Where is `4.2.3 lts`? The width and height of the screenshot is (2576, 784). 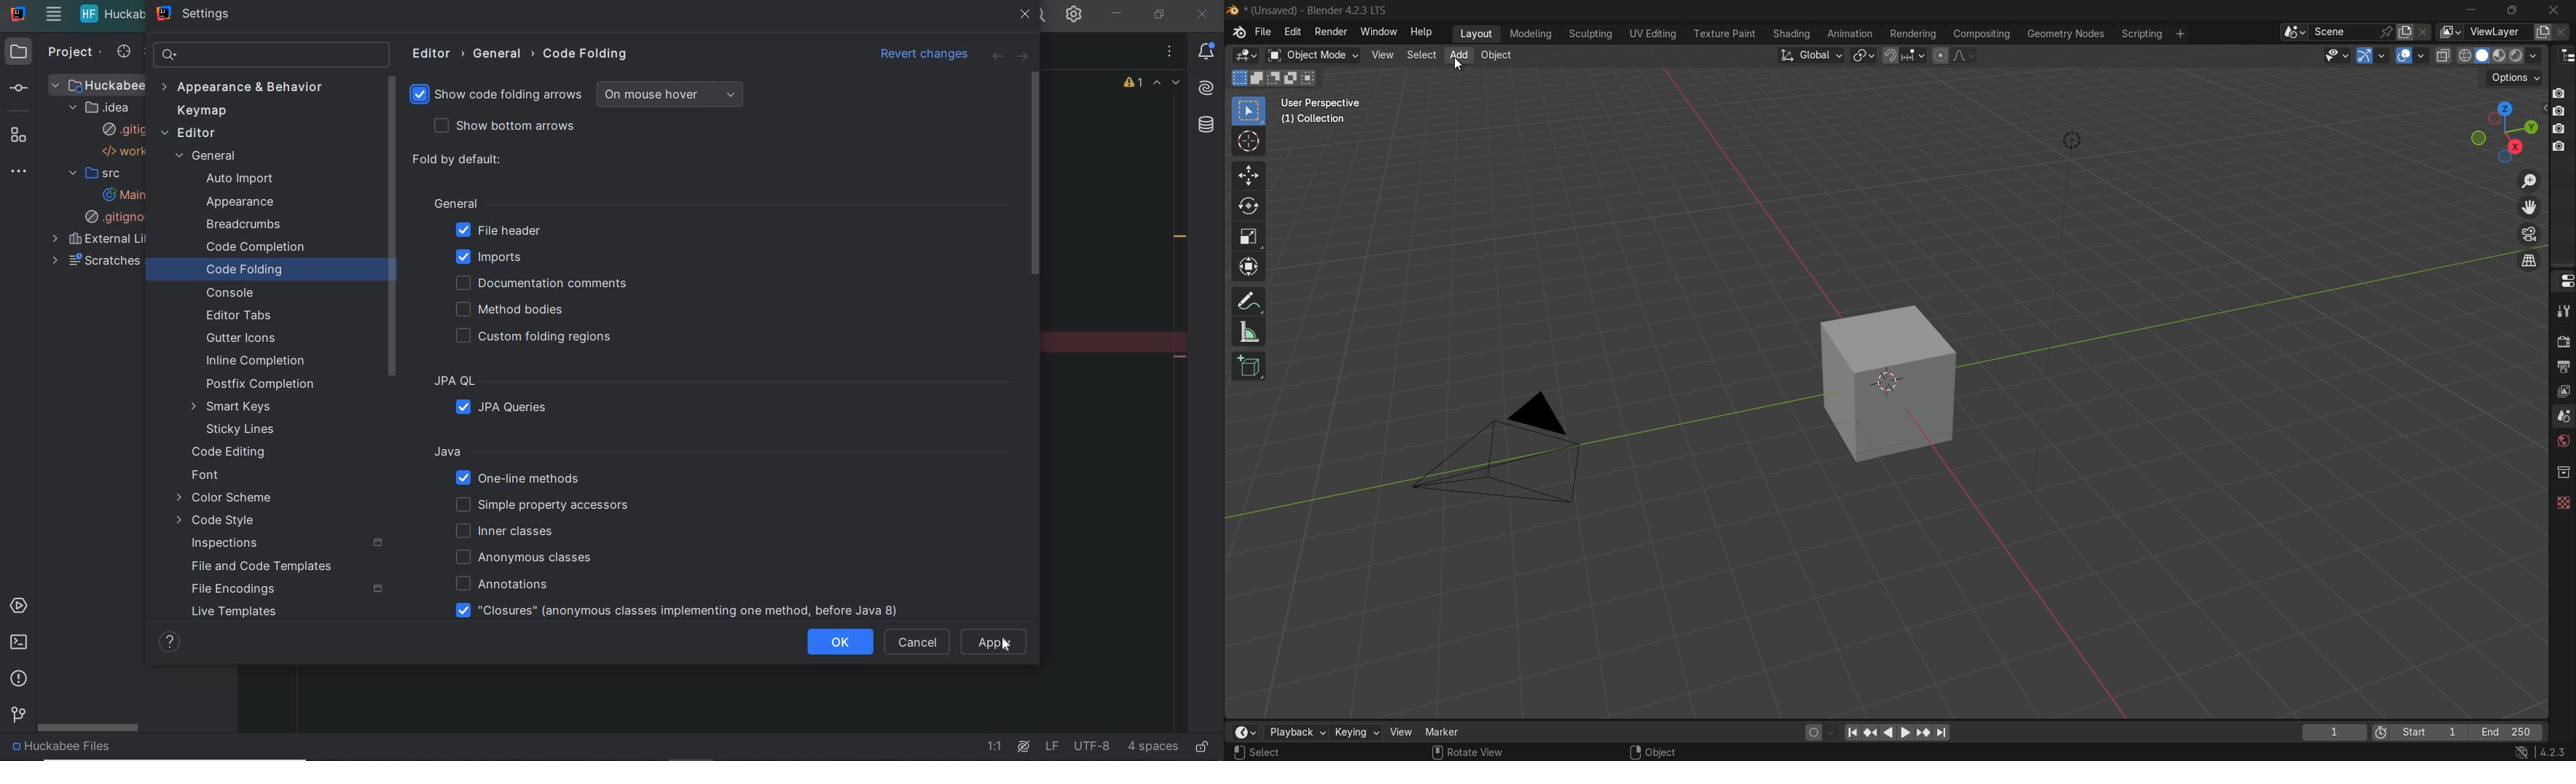
4.2.3 lts is located at coordinates (2541, 753).